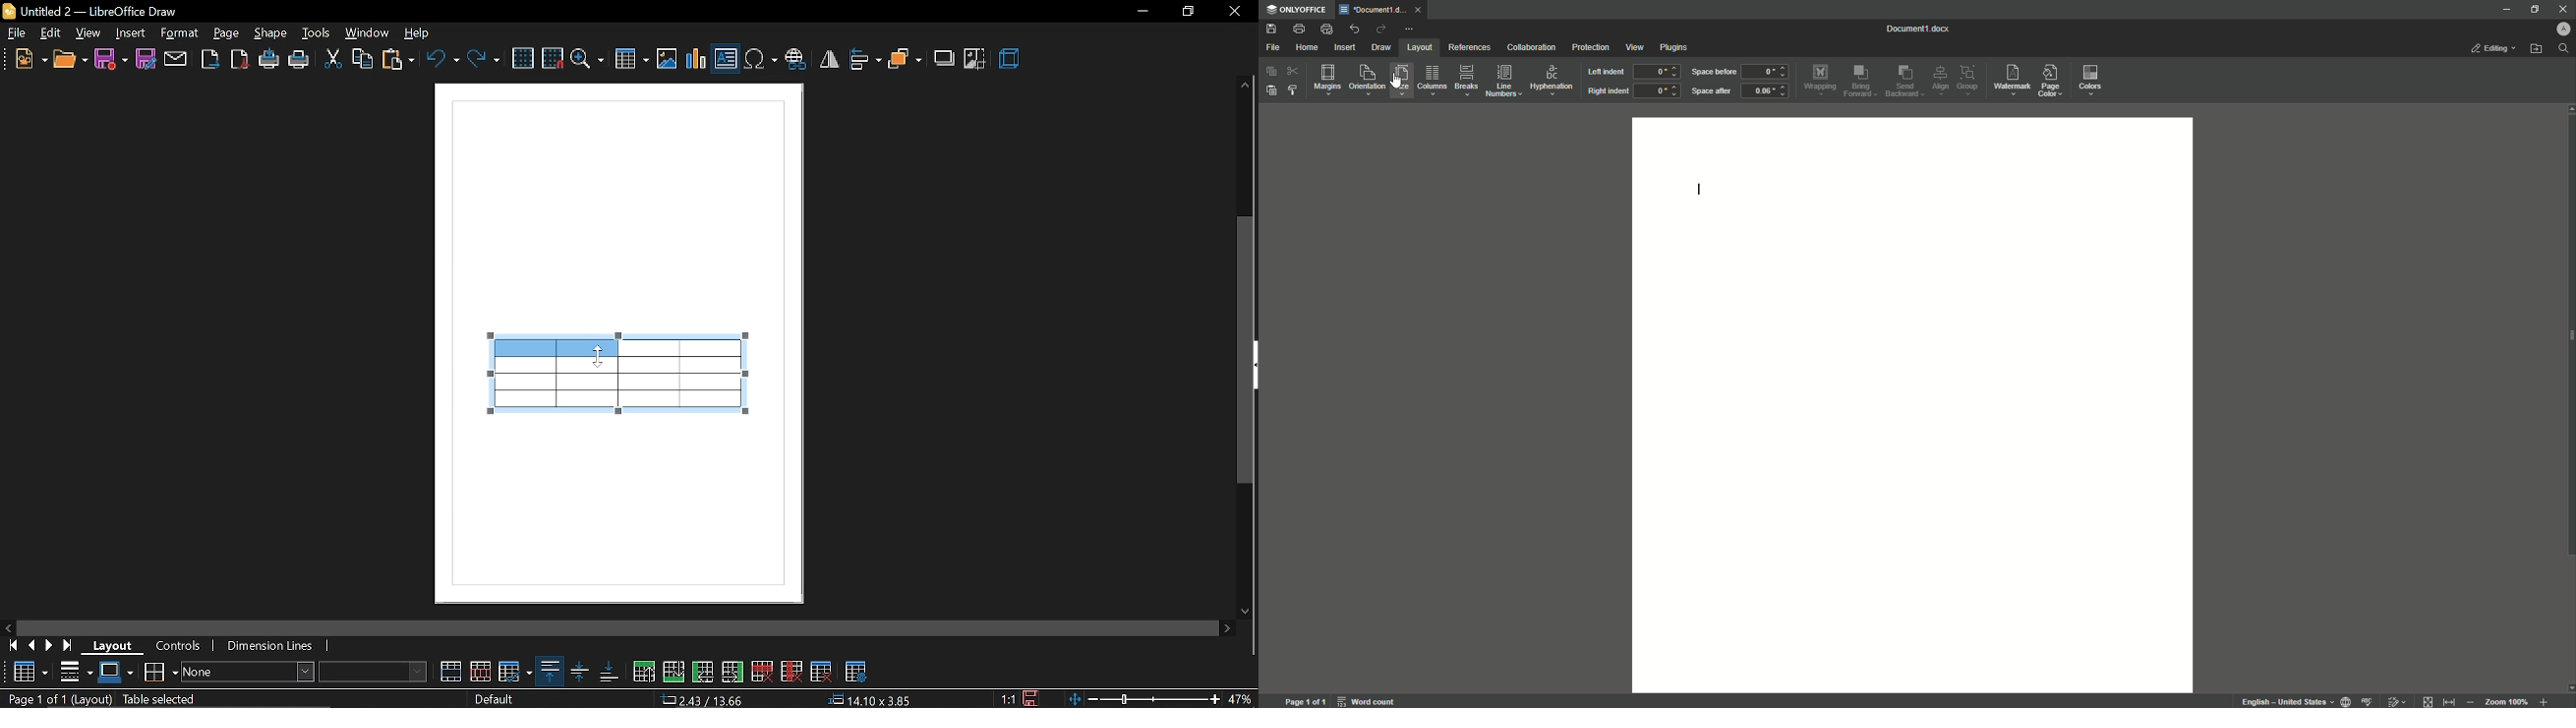 The width and height of the screenshot is (2576, 728). What do you see at coordinates (1768, 71) in the screenshot?
I see `0` at bounding box center [1768, 71].